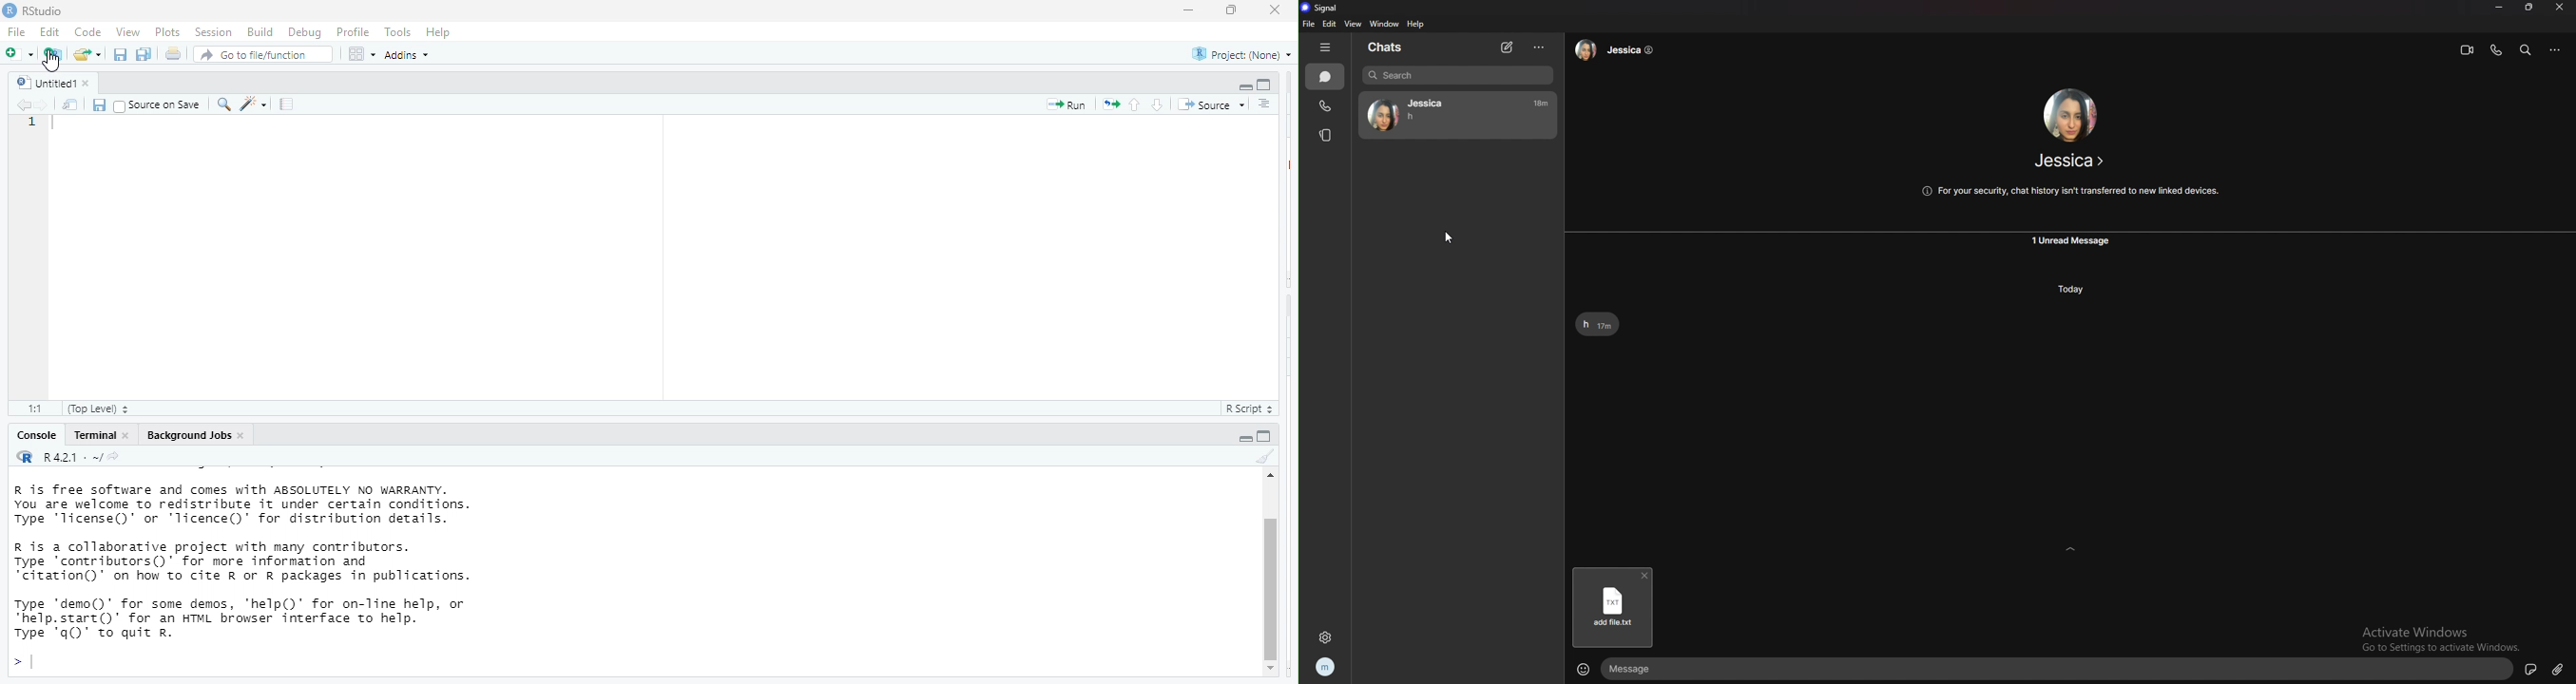 This screenshot has width=2576, height=700. Describe the element at coordinates (1645, 574) in the screenshot. I see `delete file` at that location.